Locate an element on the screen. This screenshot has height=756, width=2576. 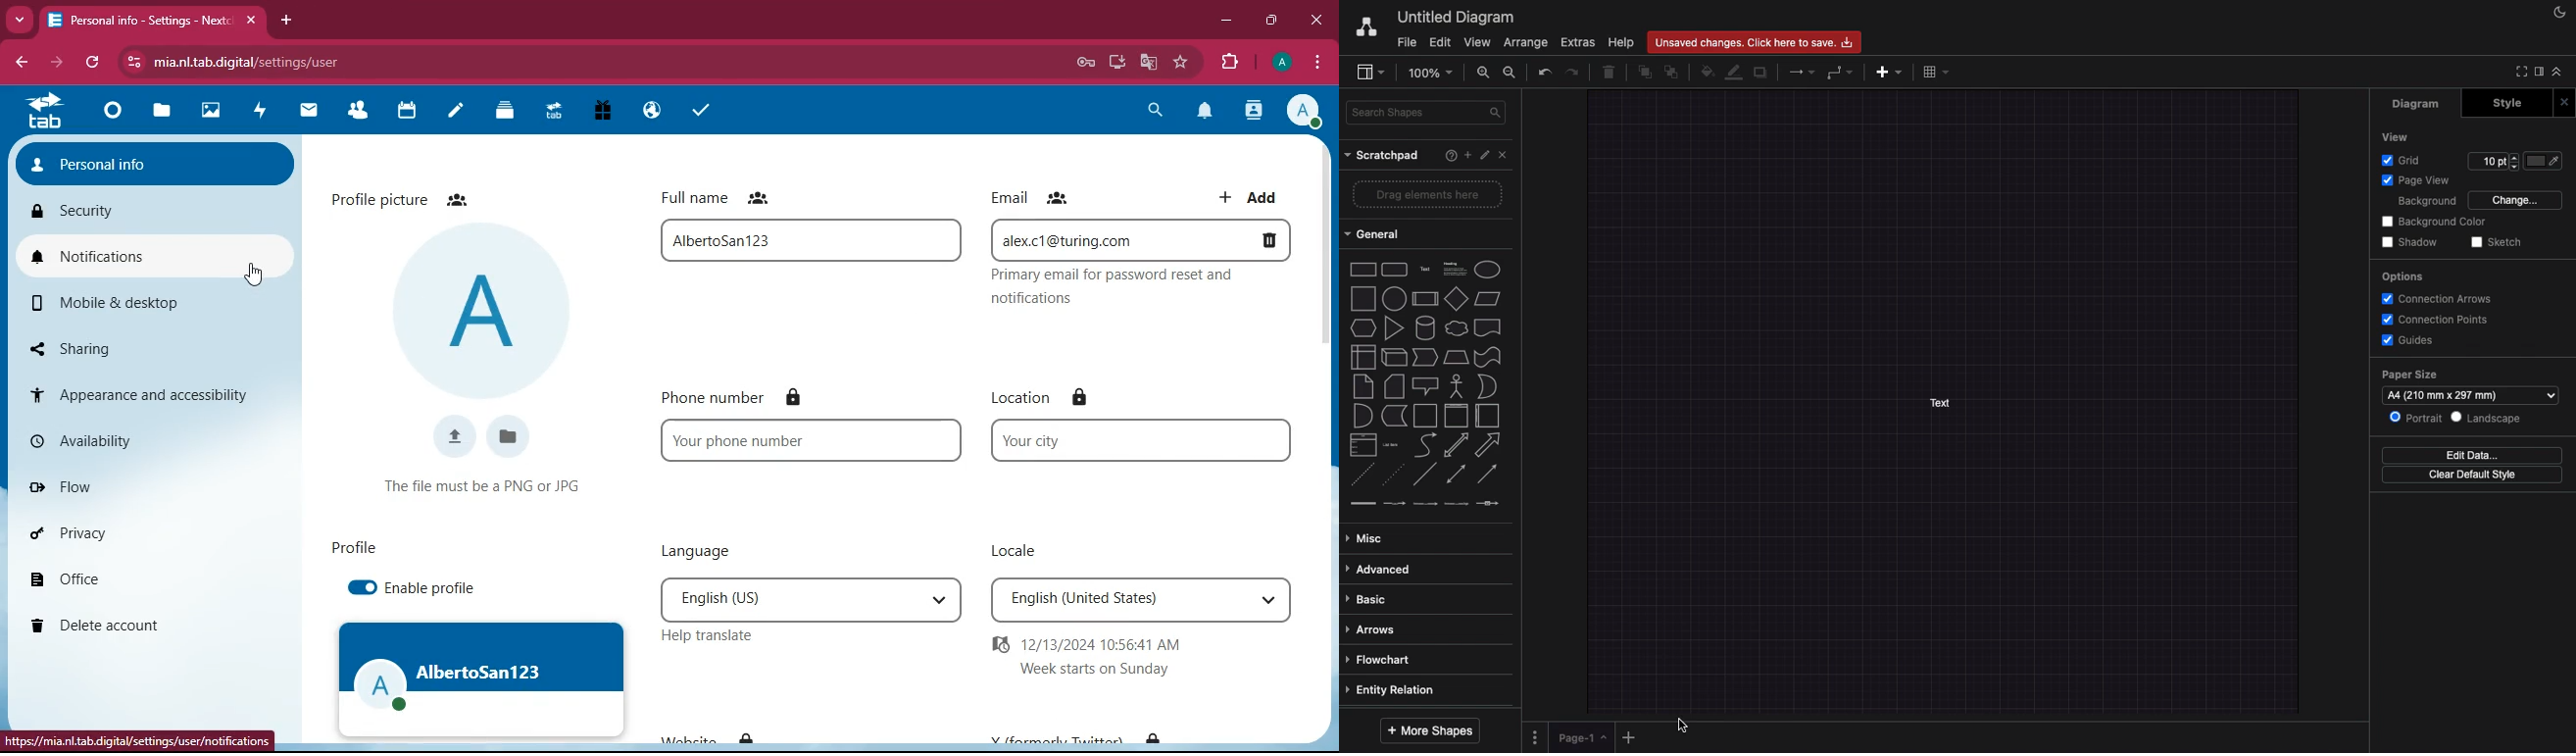
google translate is located at coordinates (1147, 63).